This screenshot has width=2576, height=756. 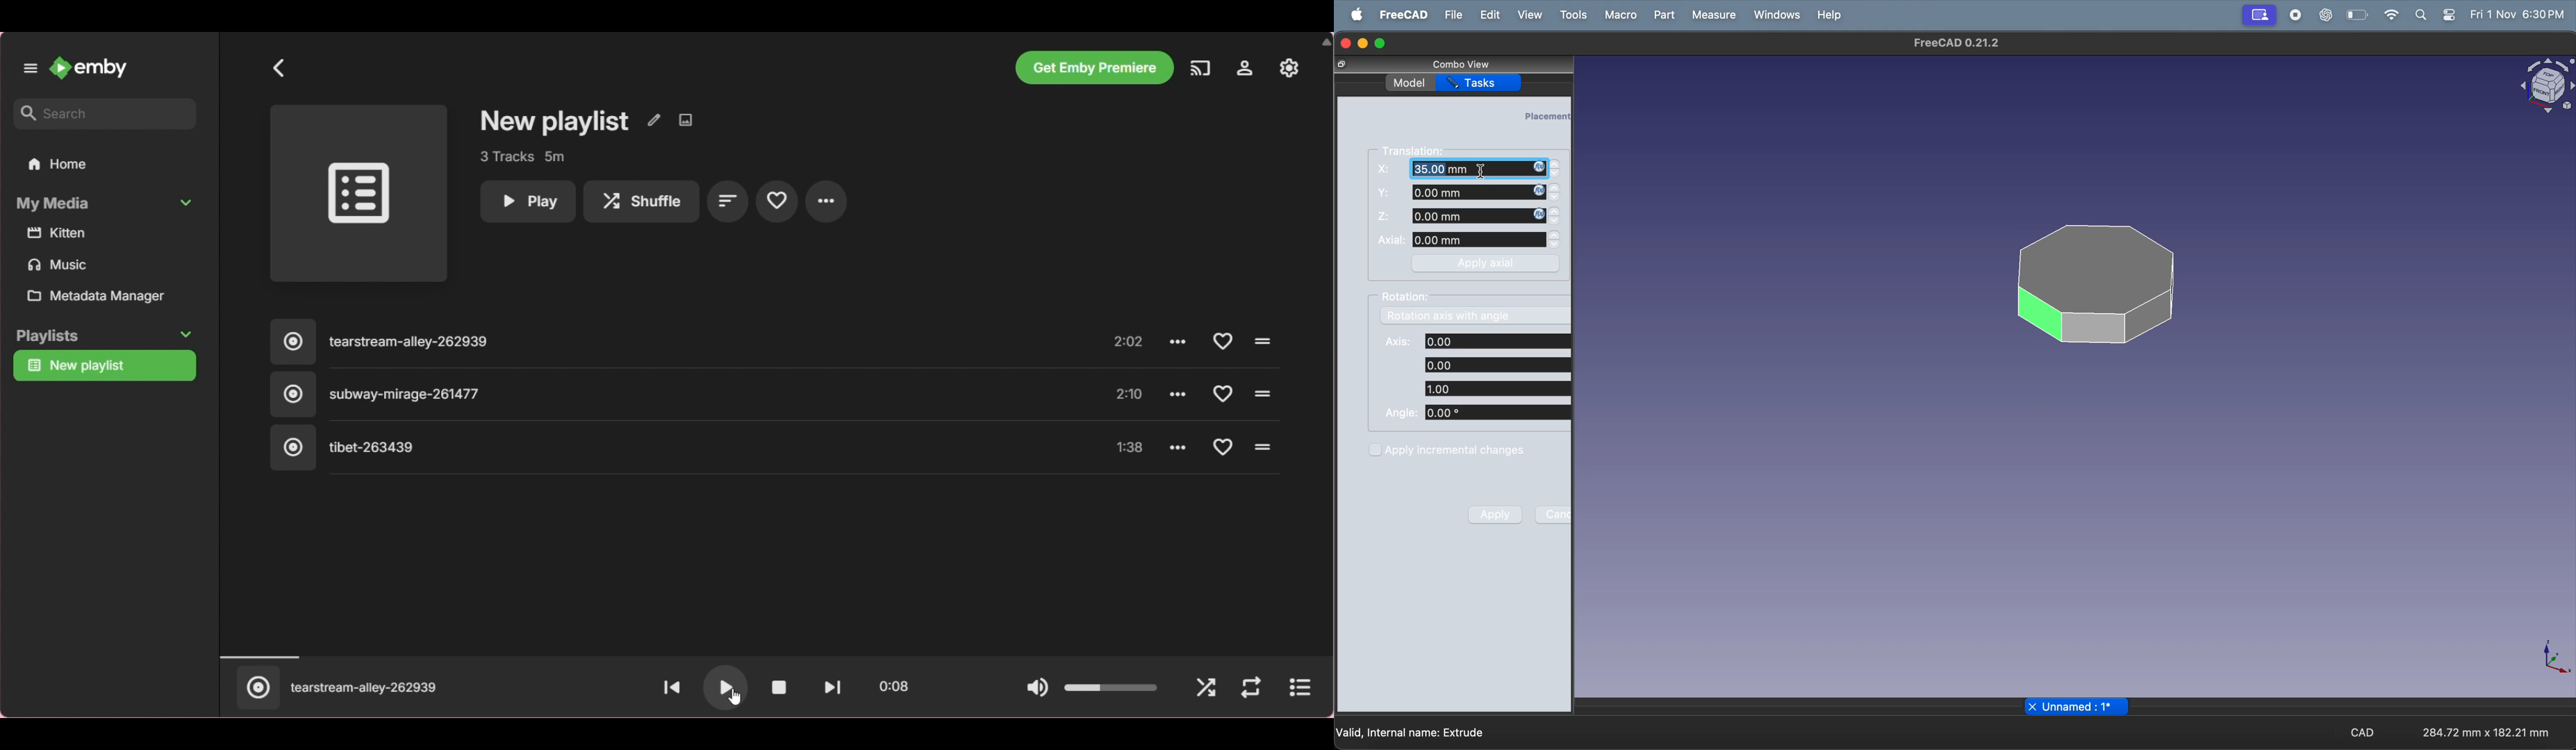 I want to click on closing window, so click(x=1344, y=42).